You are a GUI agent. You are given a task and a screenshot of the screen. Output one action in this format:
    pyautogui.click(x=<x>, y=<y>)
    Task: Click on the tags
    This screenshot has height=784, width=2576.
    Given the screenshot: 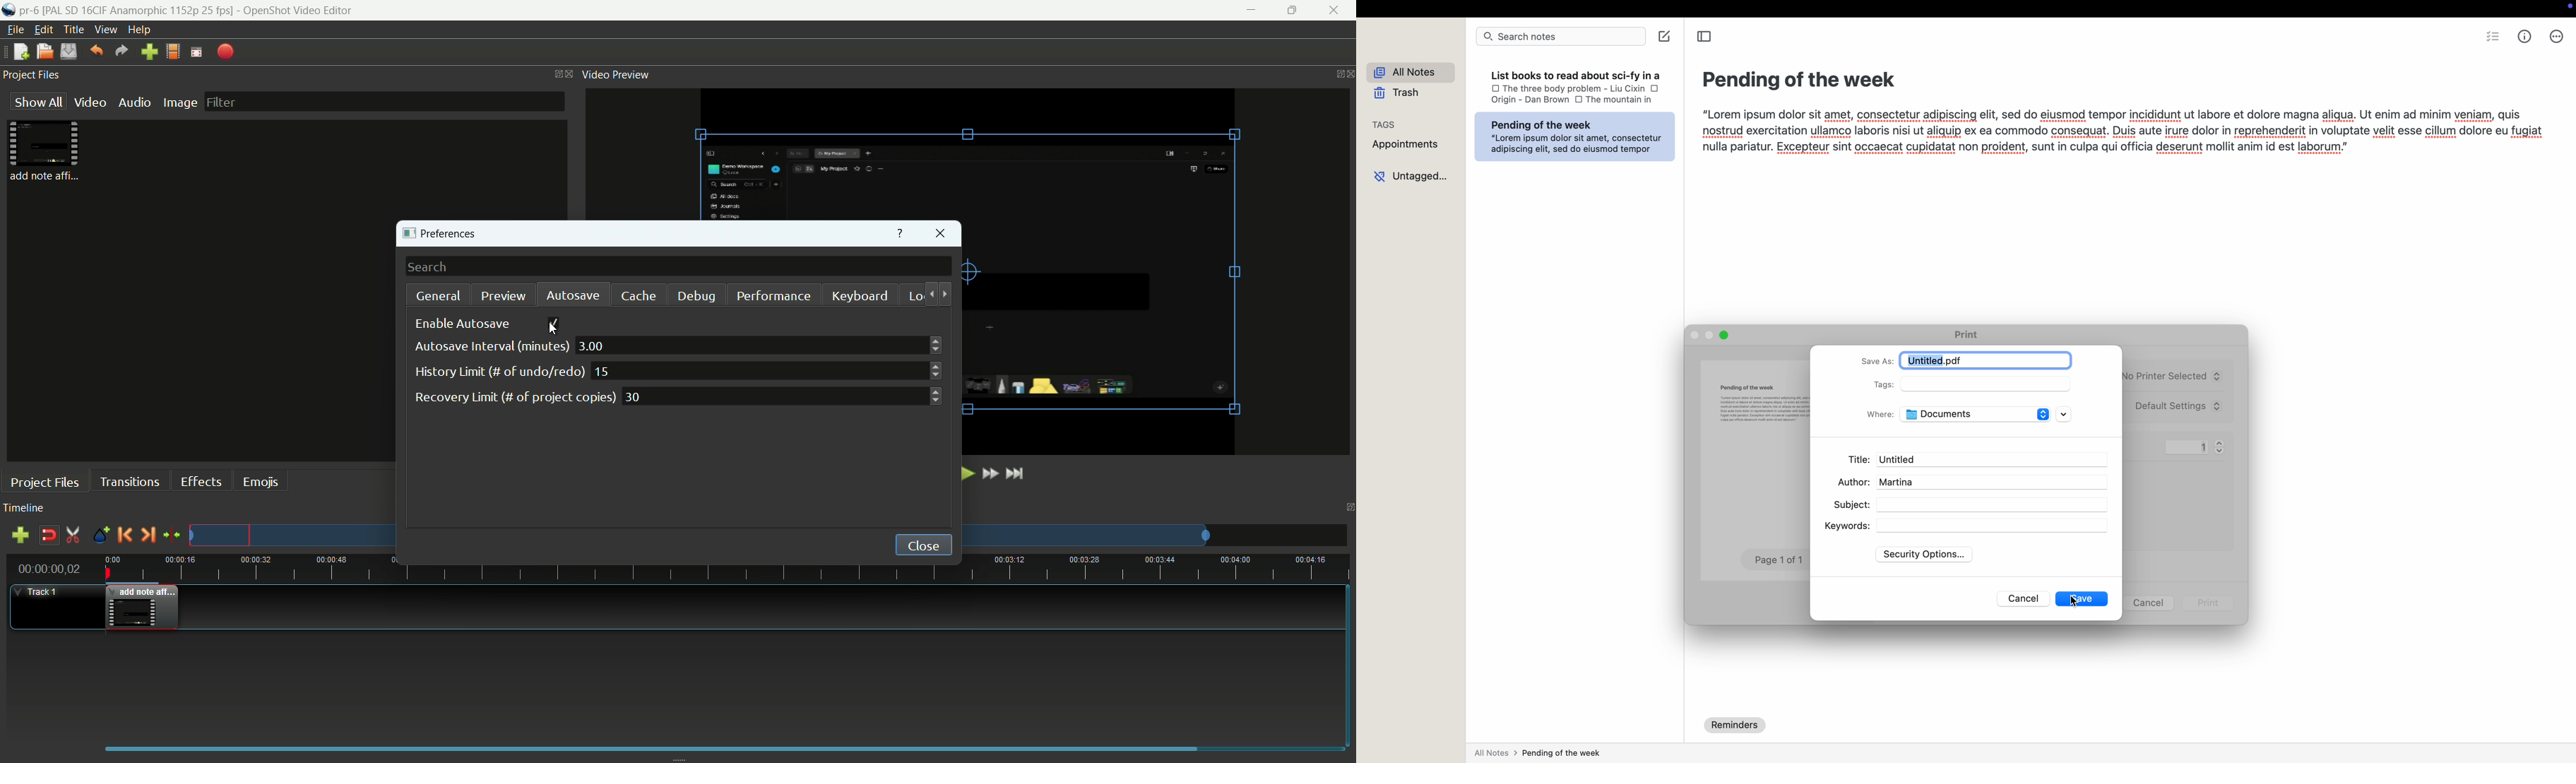 What is the action you would take?
    pyautogui.click(x=1387, y=126)
    